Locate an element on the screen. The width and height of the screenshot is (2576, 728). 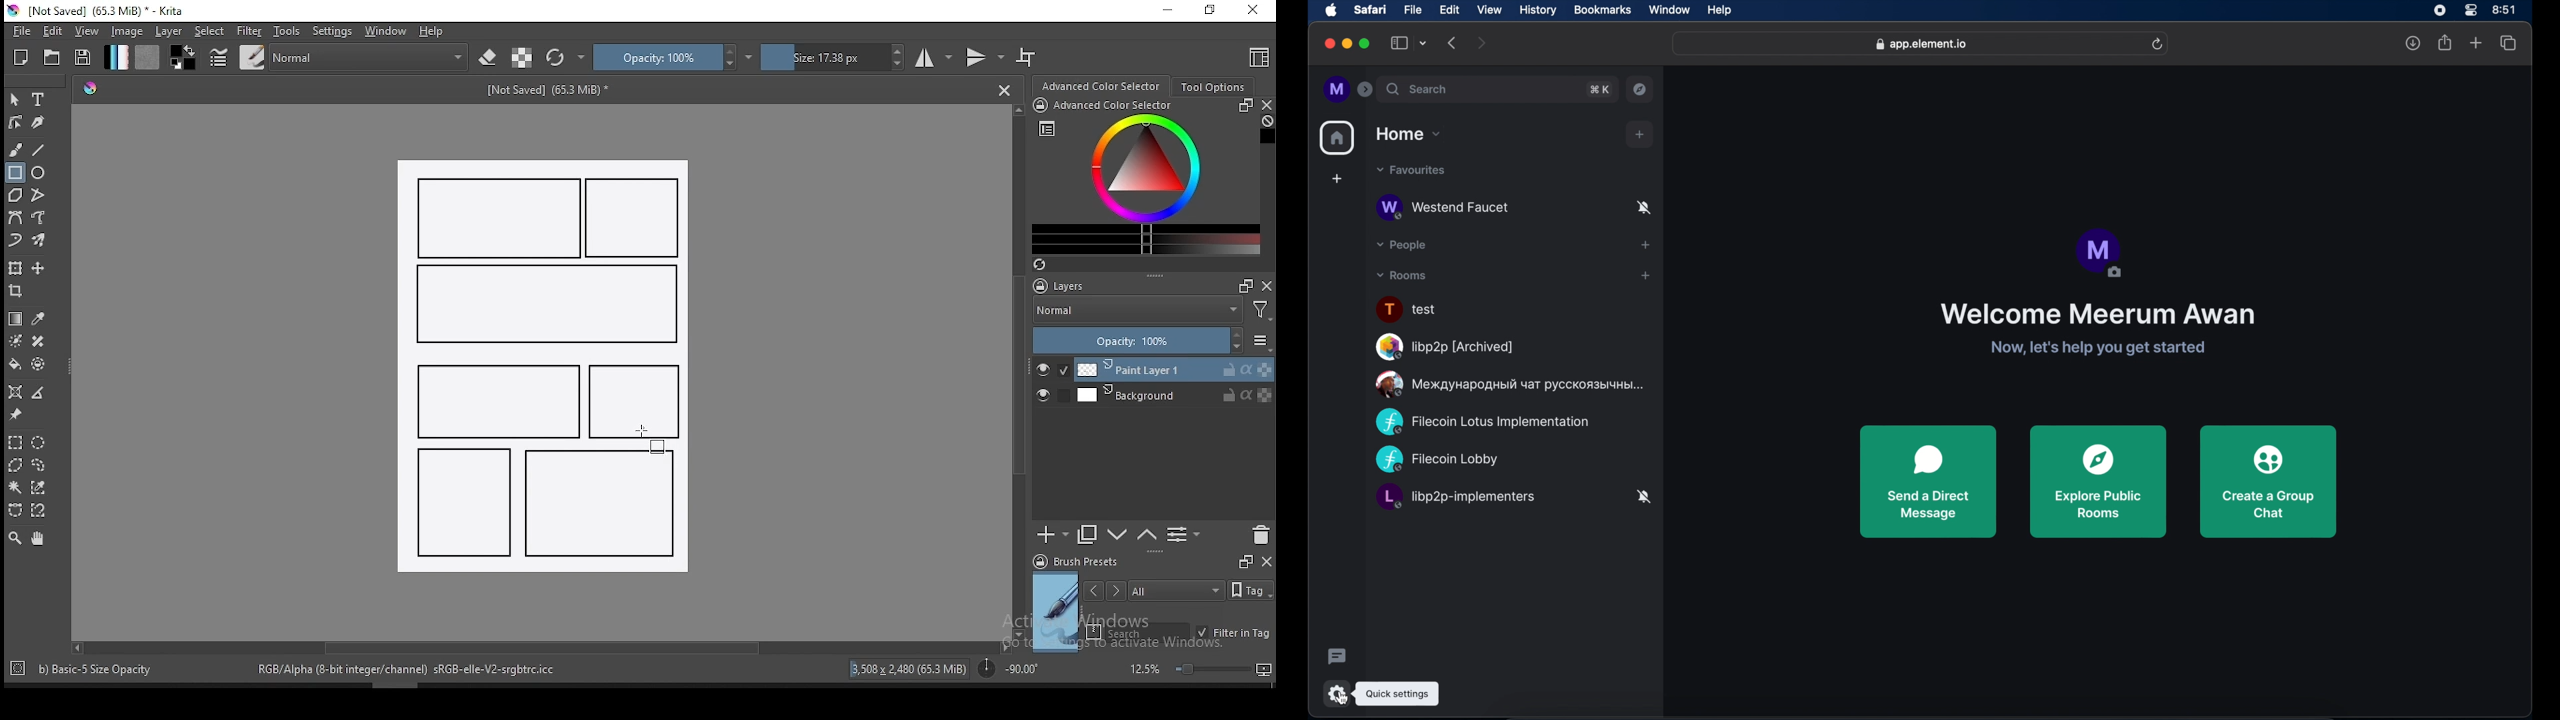
layer is located at coordinates (170, 31).